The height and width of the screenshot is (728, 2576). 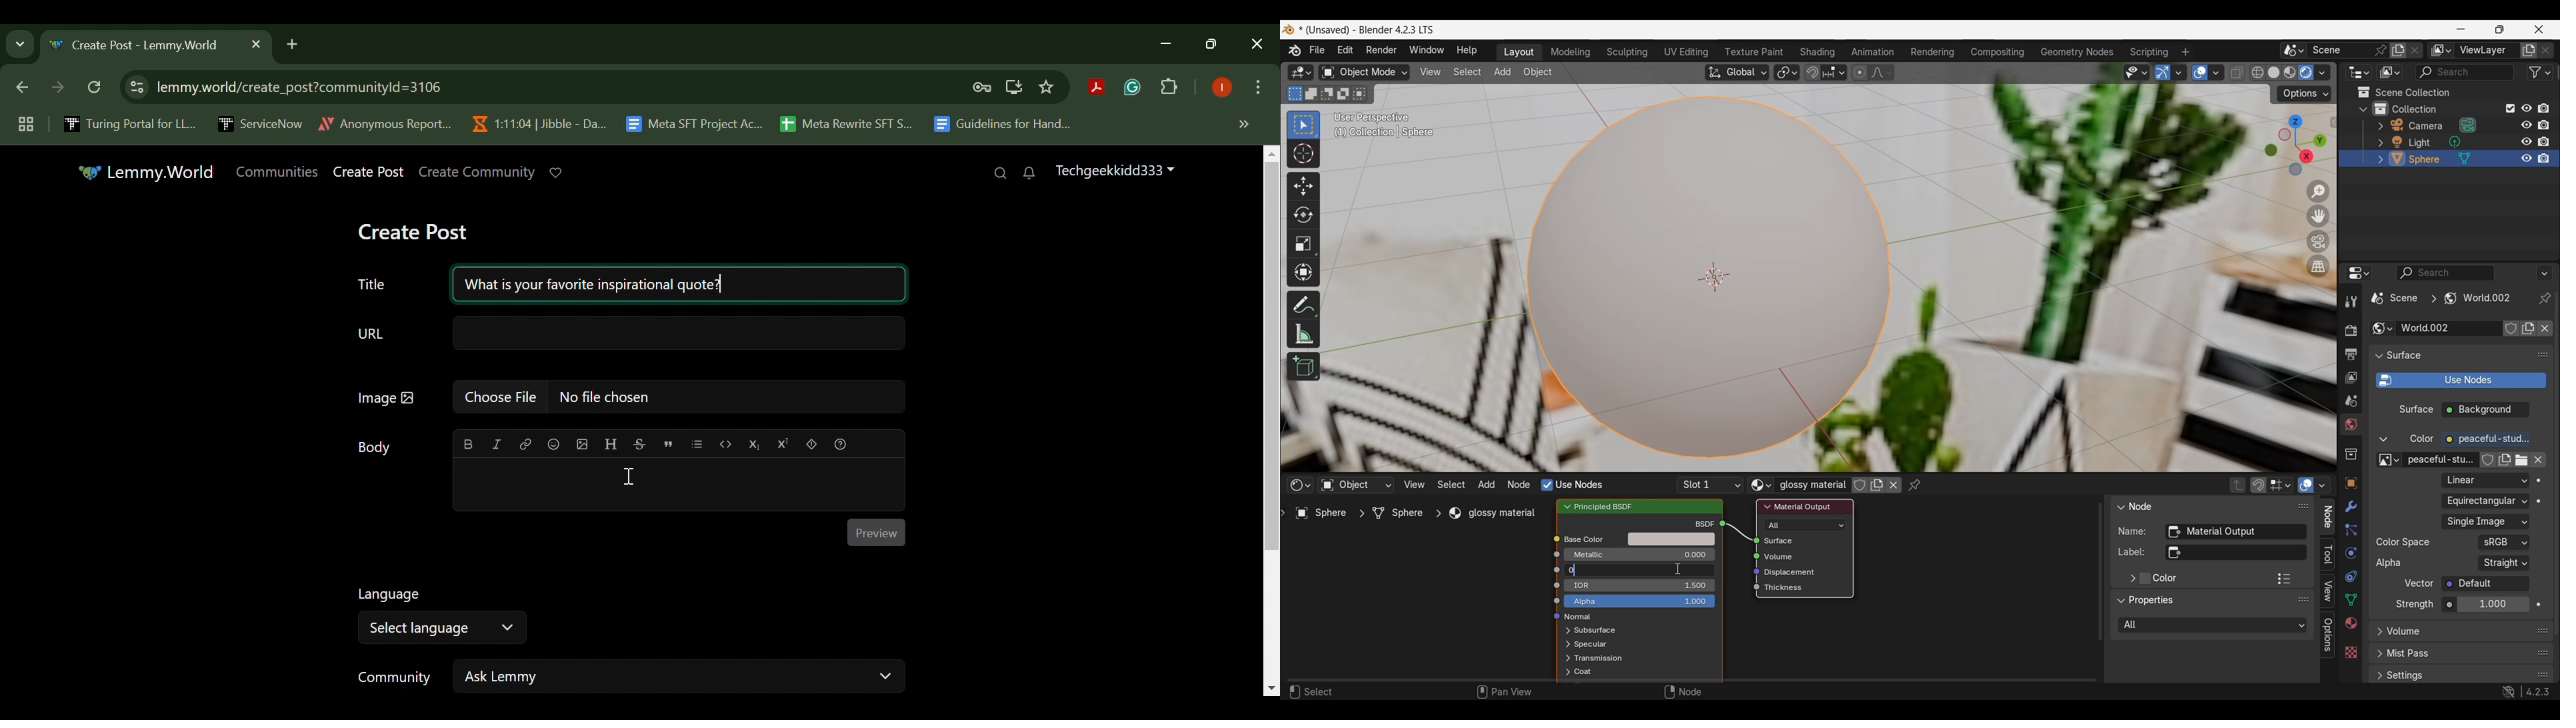 I want to click on respectively hide in viewport, so click(x=2525, y=124).